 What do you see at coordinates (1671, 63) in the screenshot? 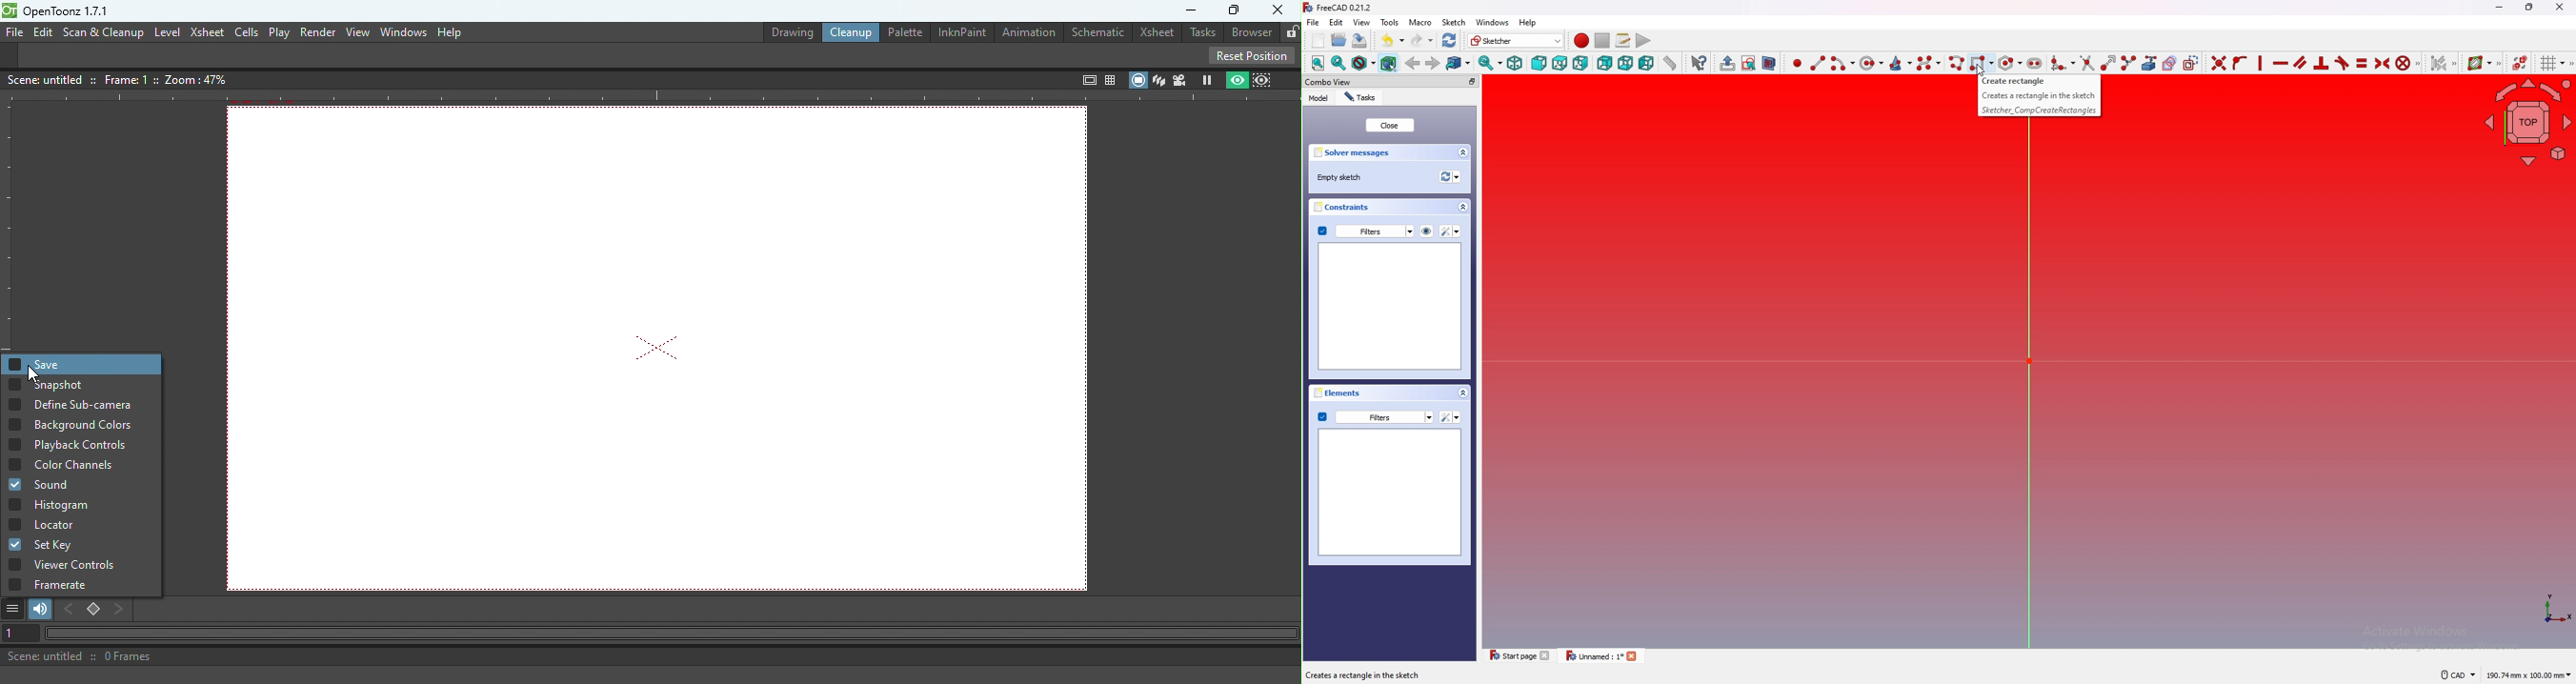
I see `measure distance` at bounding box center [1671, 63].